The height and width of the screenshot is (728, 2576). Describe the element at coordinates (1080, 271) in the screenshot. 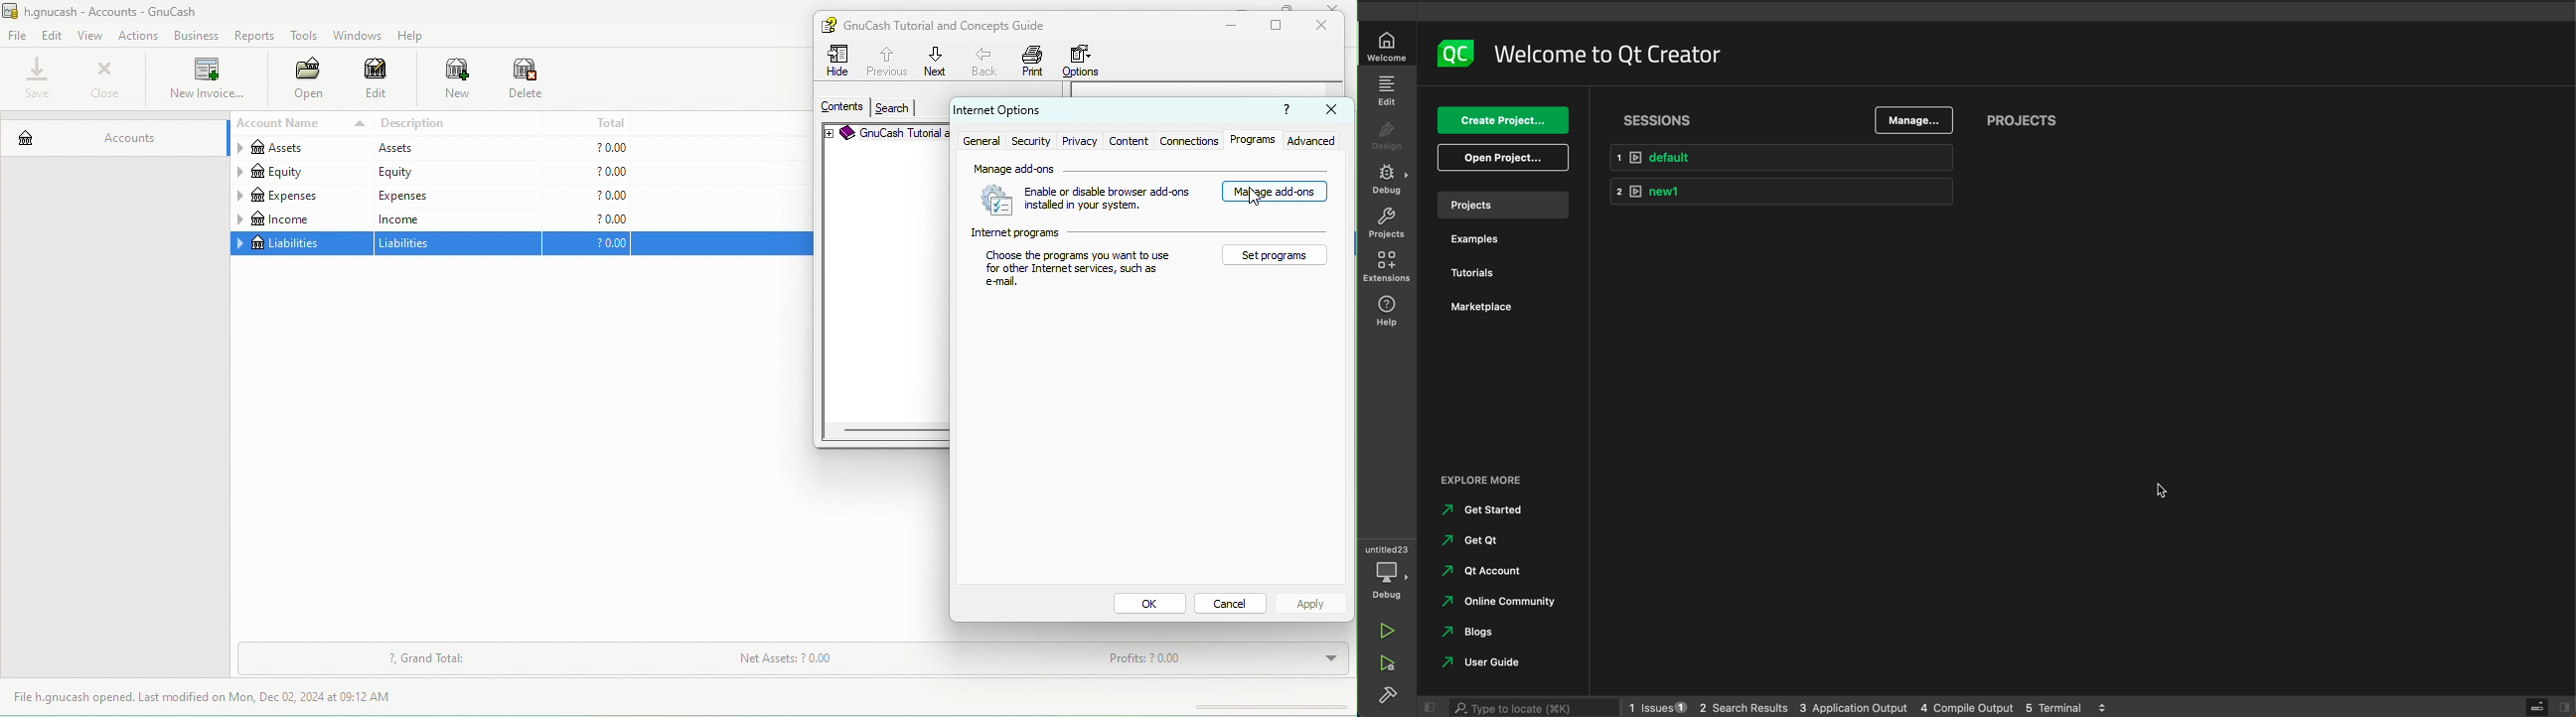

I see `choose the programs you want to use for other internet services, such as email` at that location.